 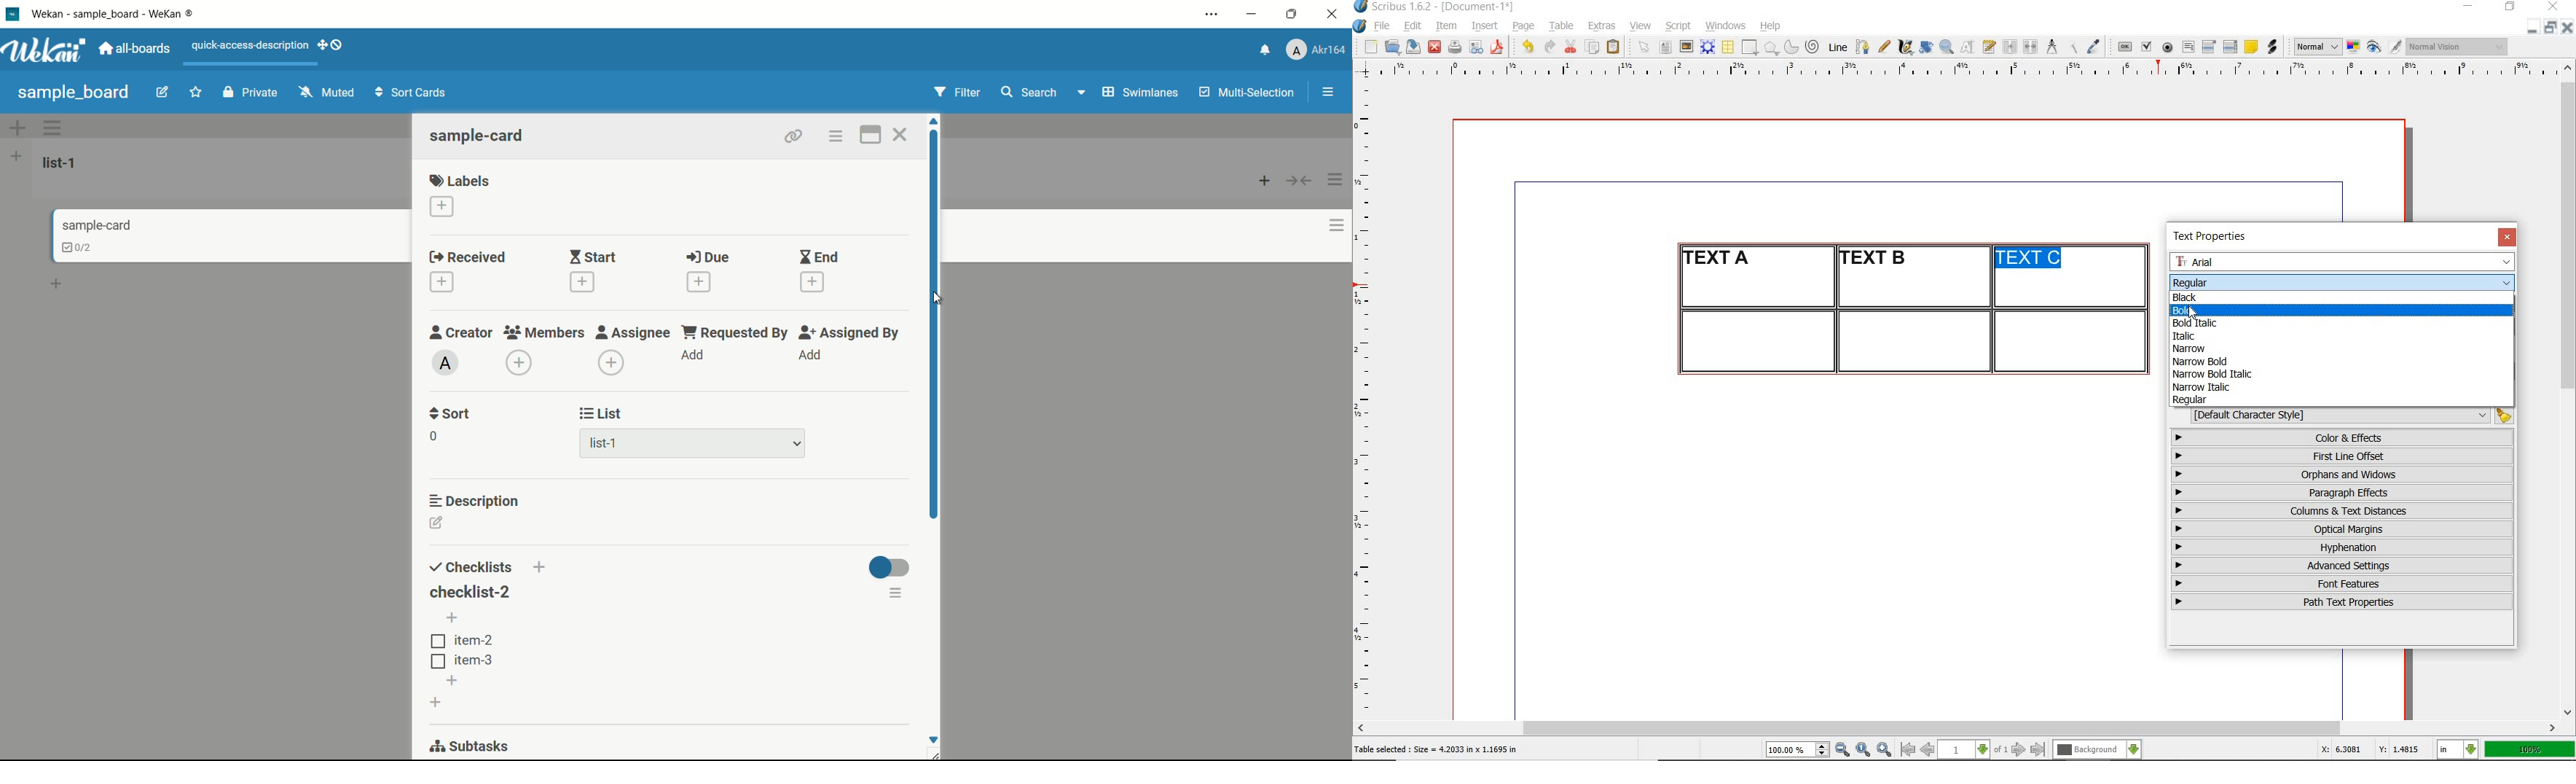 What do you see at coordinates (462, 662) in the screenshot?
I see `item-3` at bounding box center [462, 662].